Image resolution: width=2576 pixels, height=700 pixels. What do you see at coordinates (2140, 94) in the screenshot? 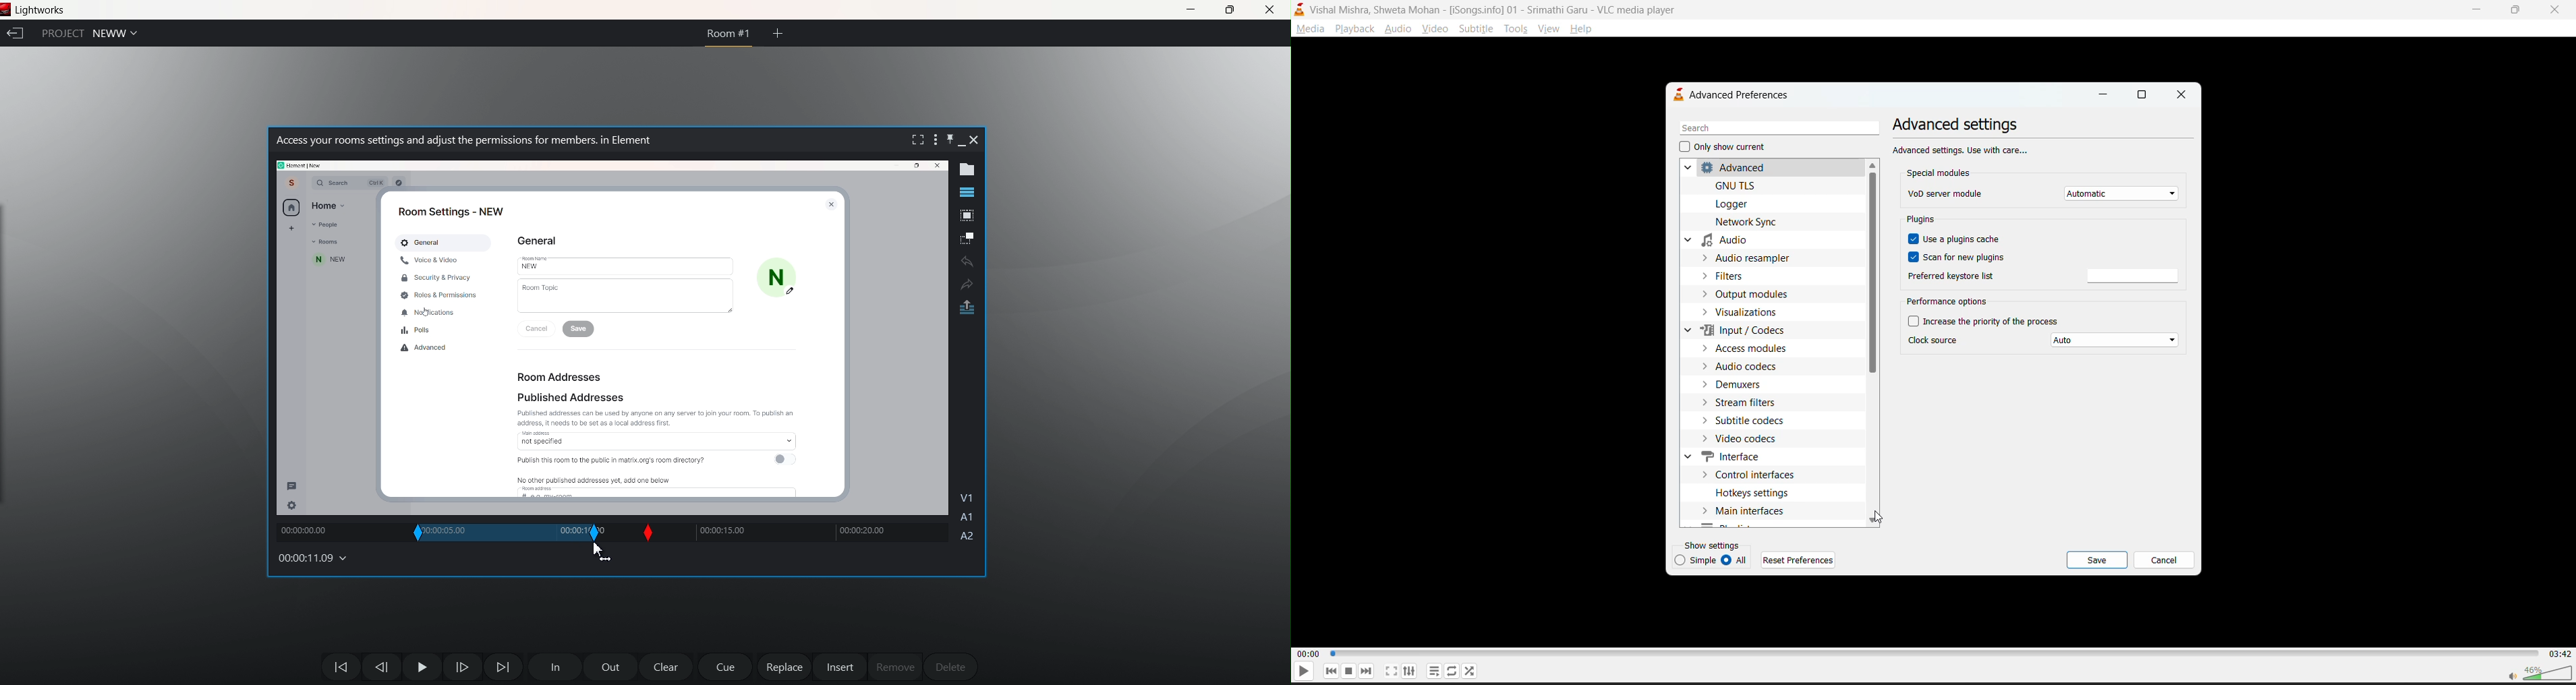
I see `maximize` at bounding box center [2140, 94].